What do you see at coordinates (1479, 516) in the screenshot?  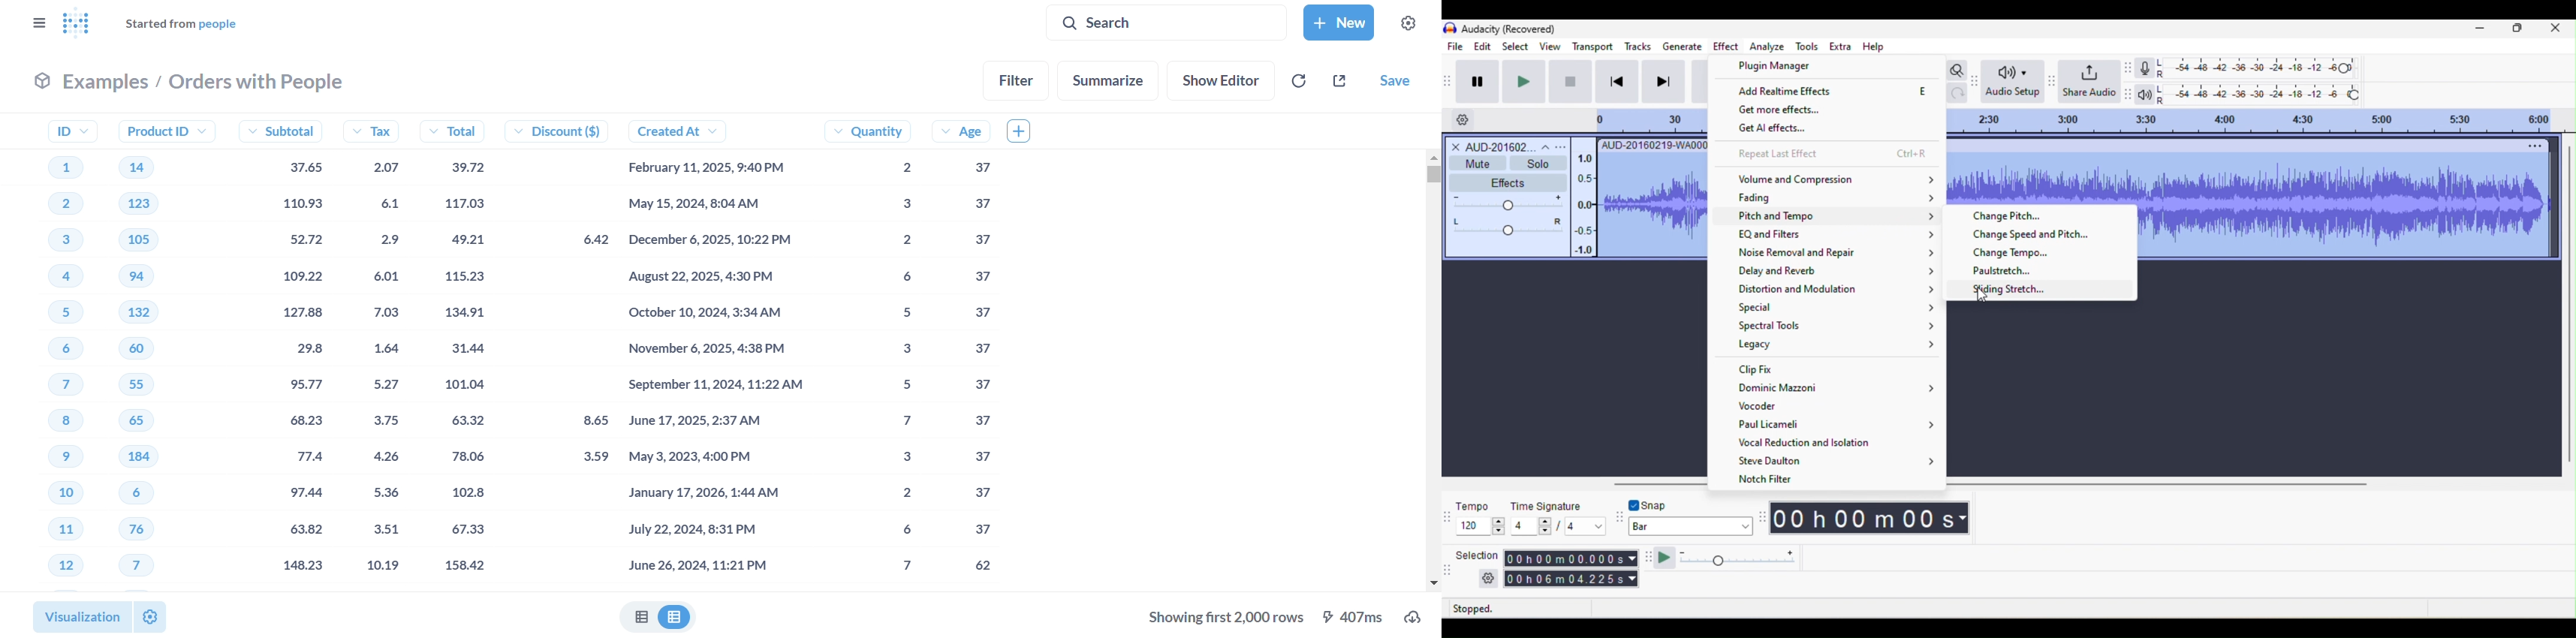 I see `tempo` at bounding box center [1479, 516].